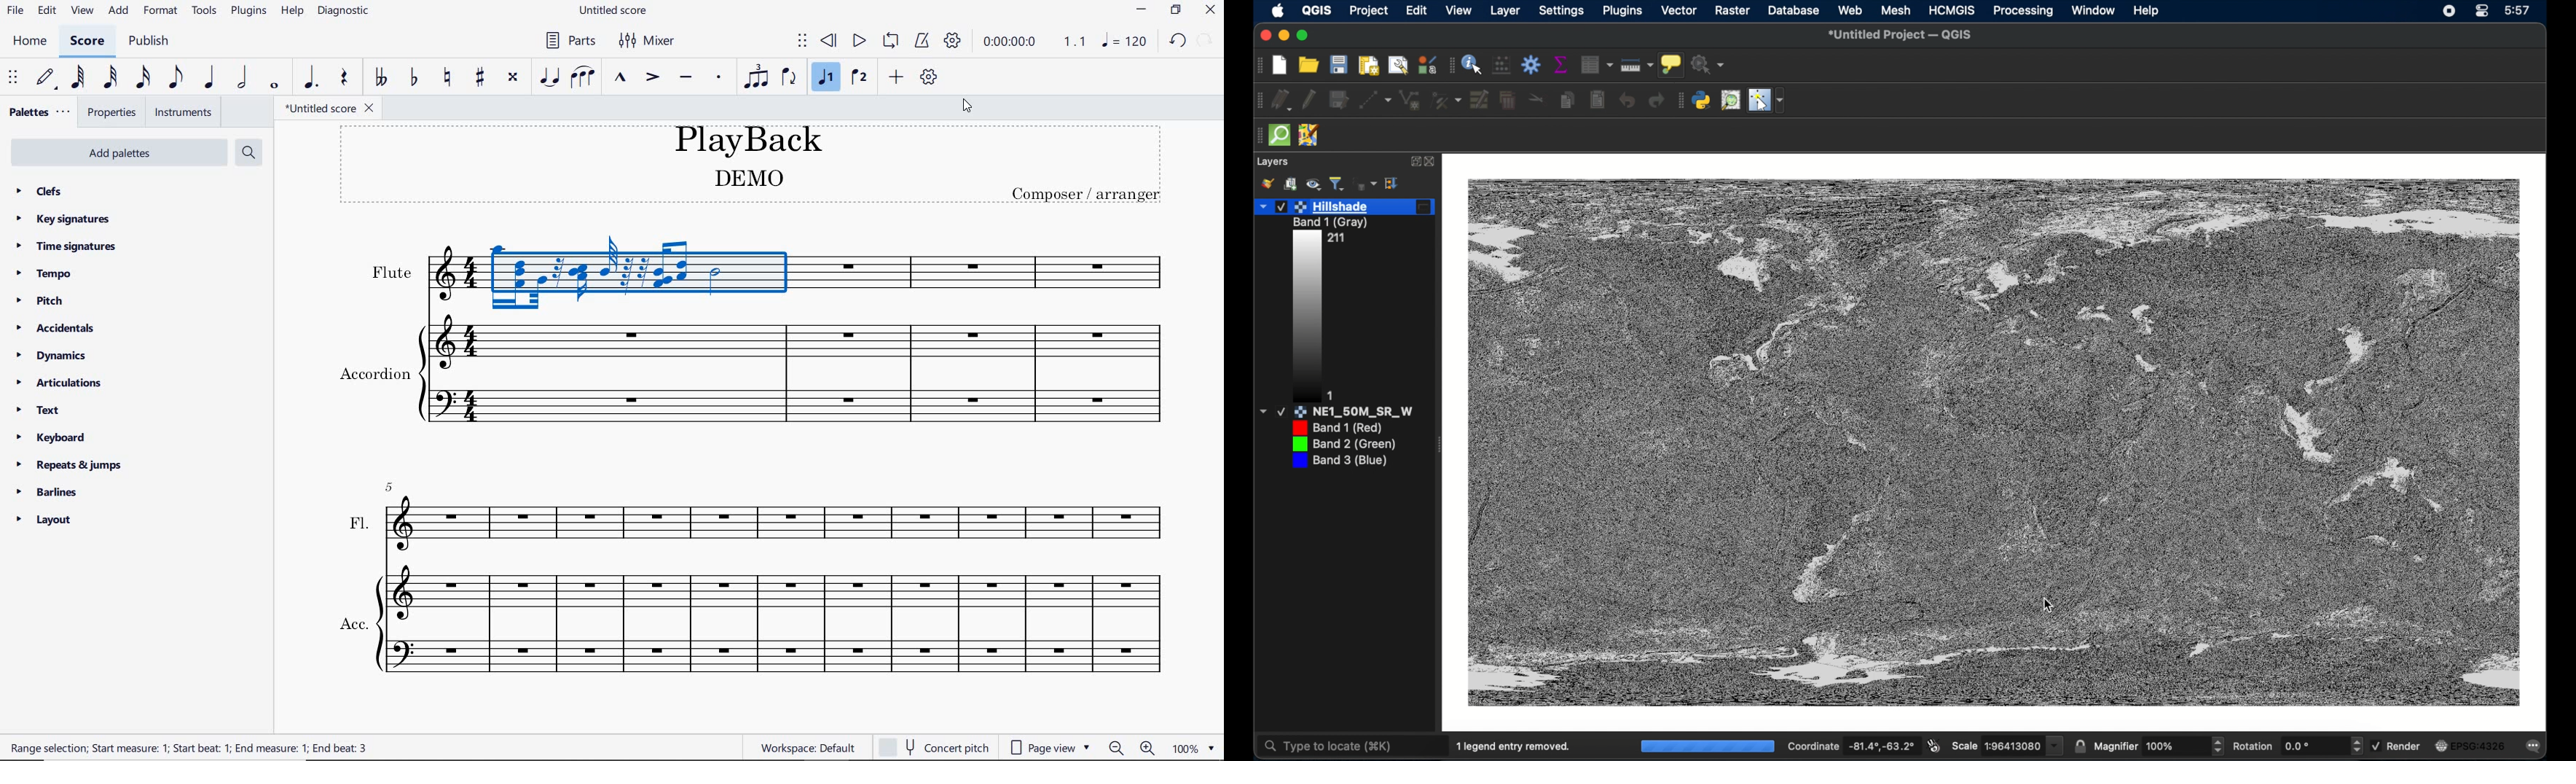 The height and width of the screenshot is (784, 2576). What do you see at coordinates (184, 112) in the screenshot?
I see `instruments` at bounding box center [184, 112].